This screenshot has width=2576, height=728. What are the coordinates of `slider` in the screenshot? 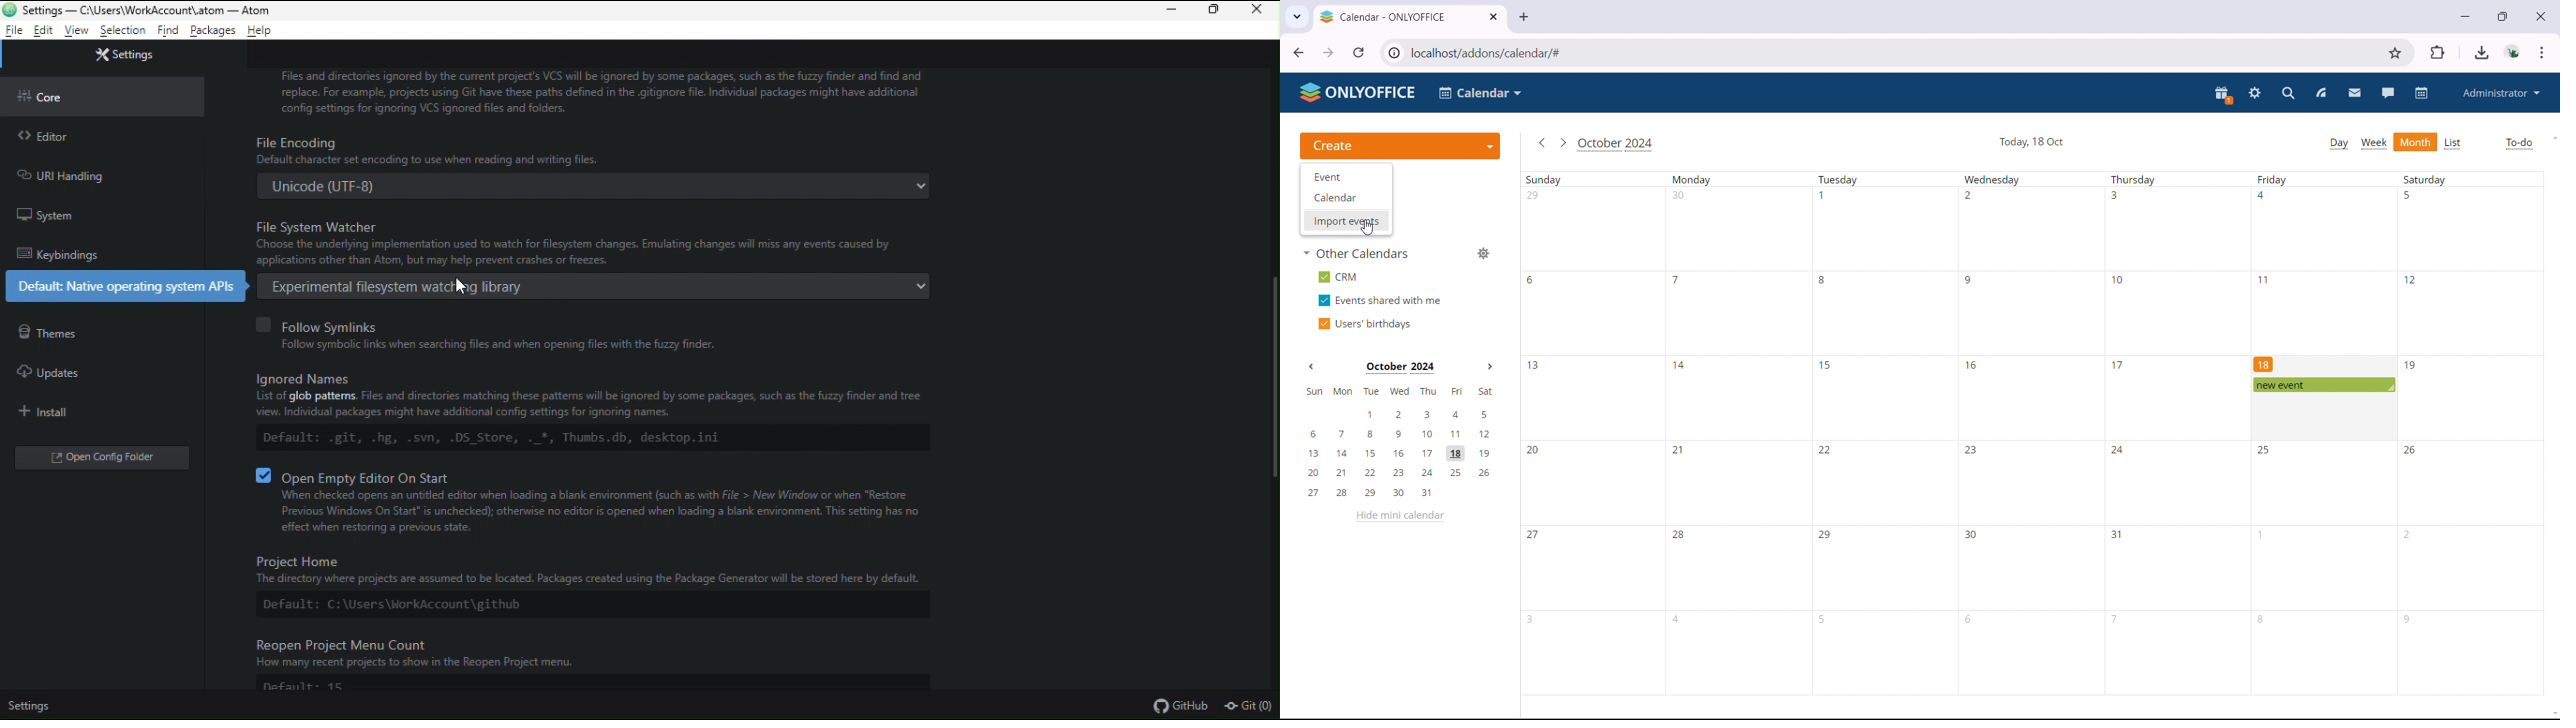 It's located at (1258, 387).